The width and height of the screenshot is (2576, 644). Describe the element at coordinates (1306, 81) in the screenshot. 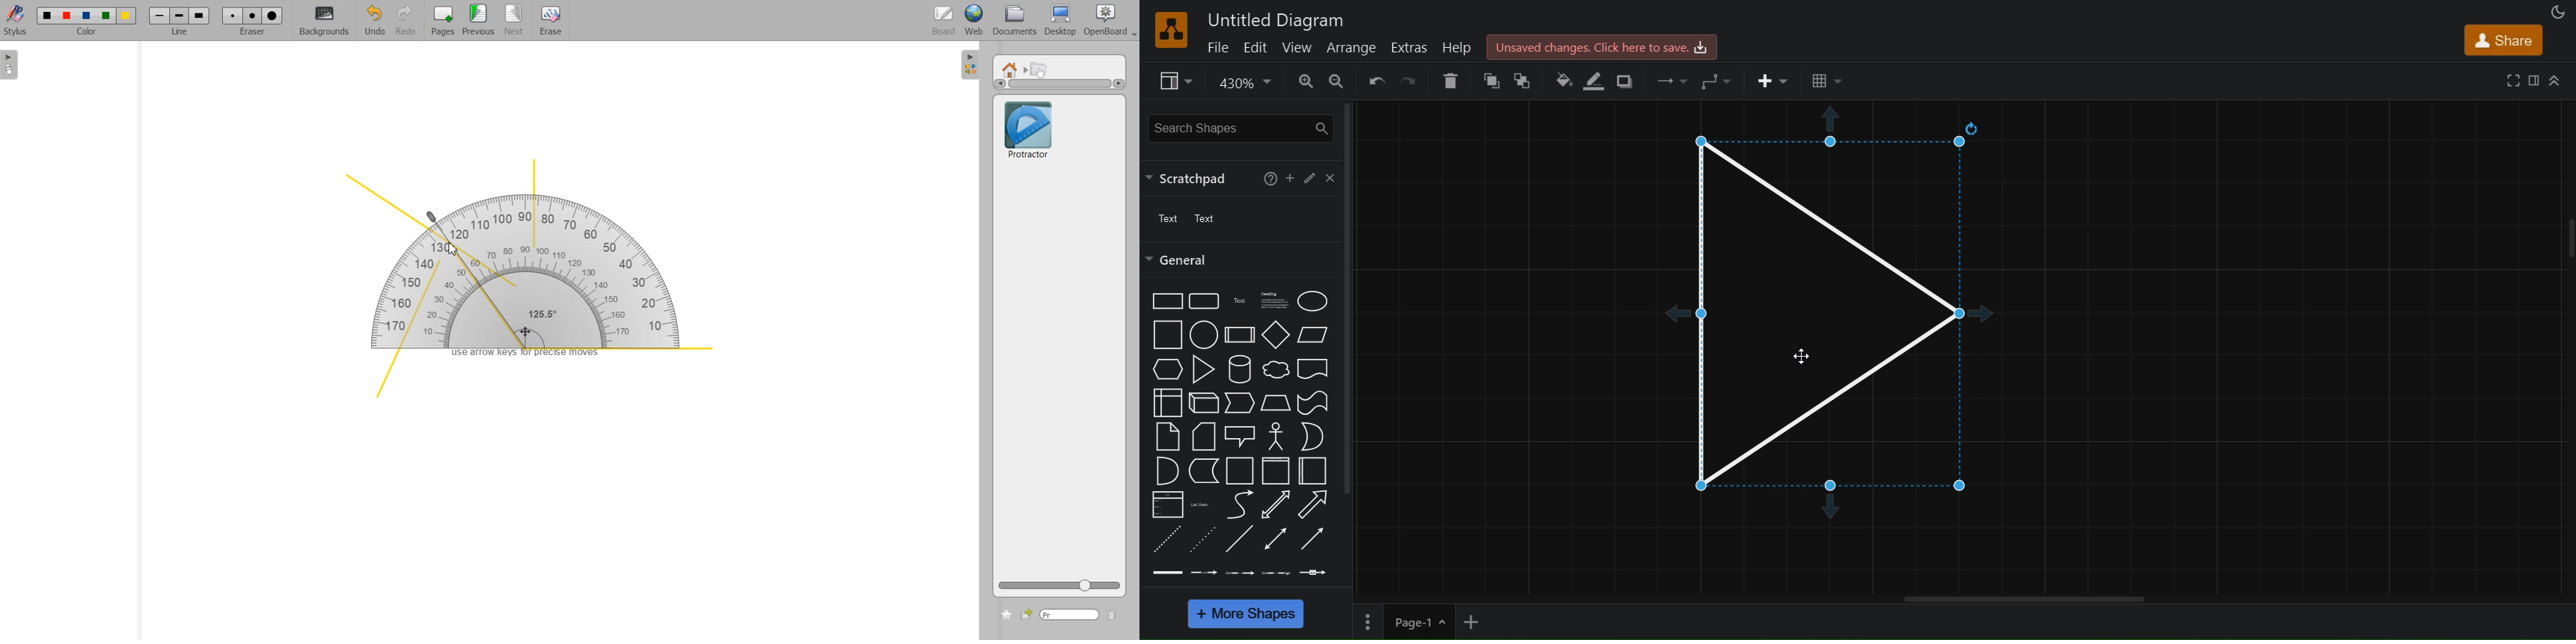

I see `zoom in` at that location.